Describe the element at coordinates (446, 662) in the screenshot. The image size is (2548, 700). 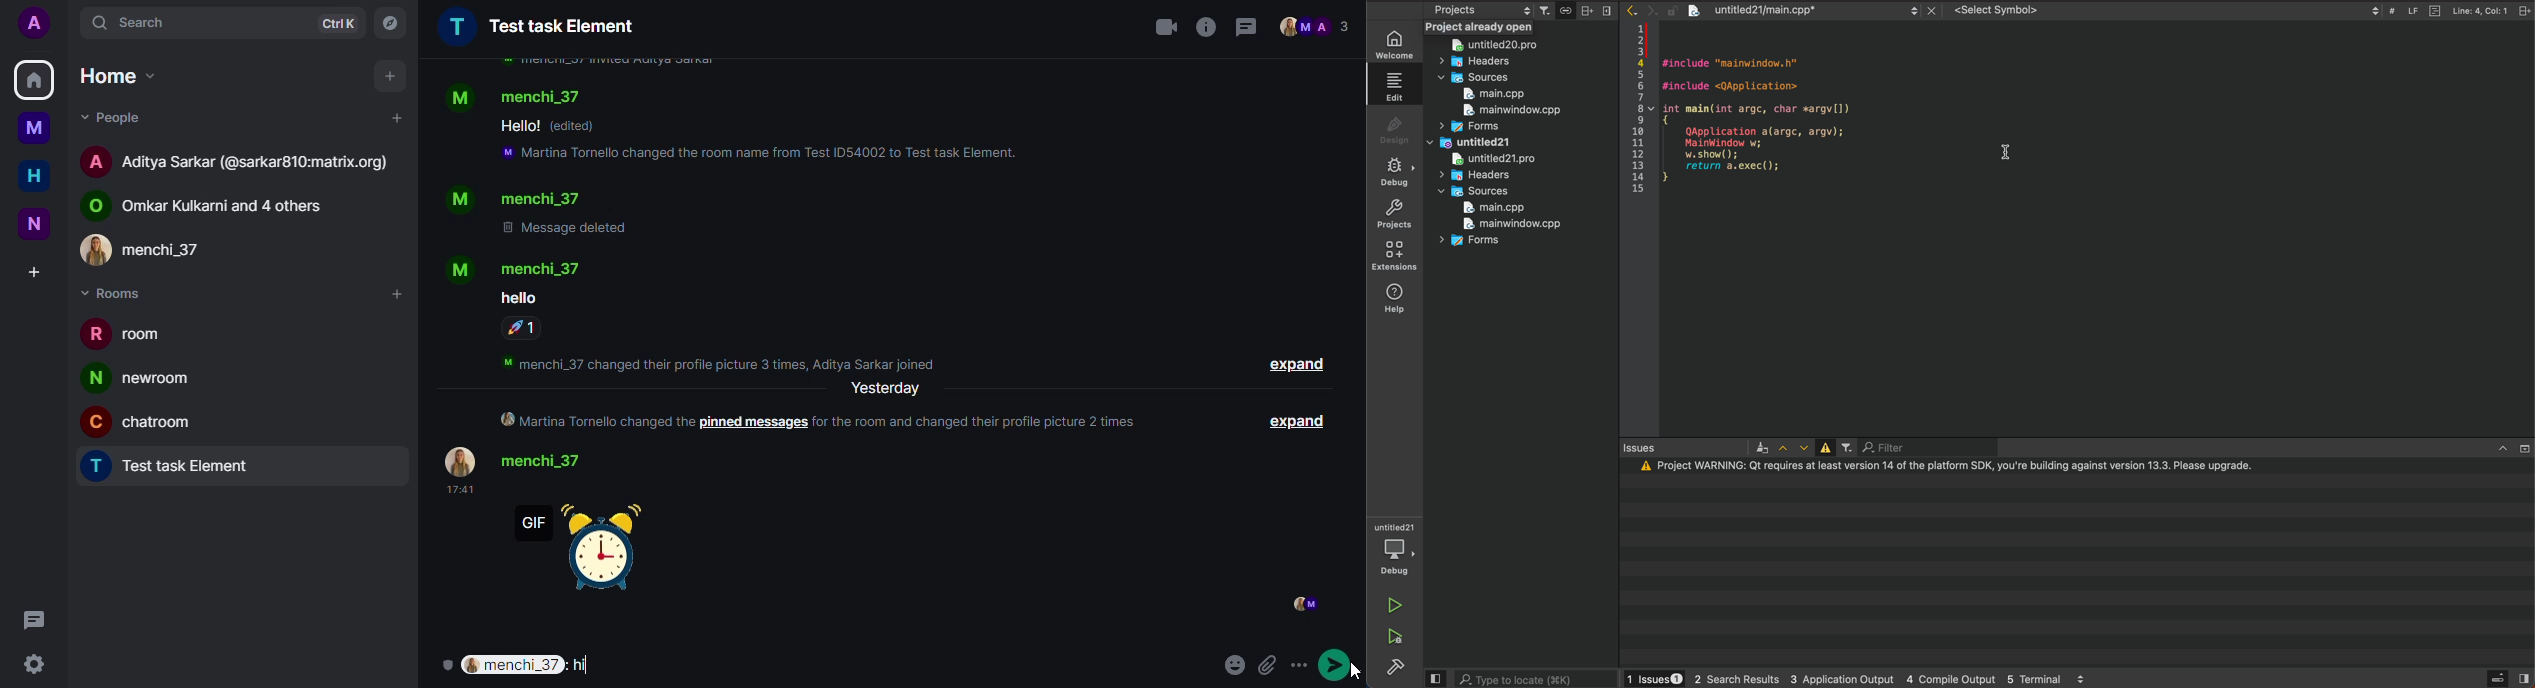
I see `encryption` at that location.